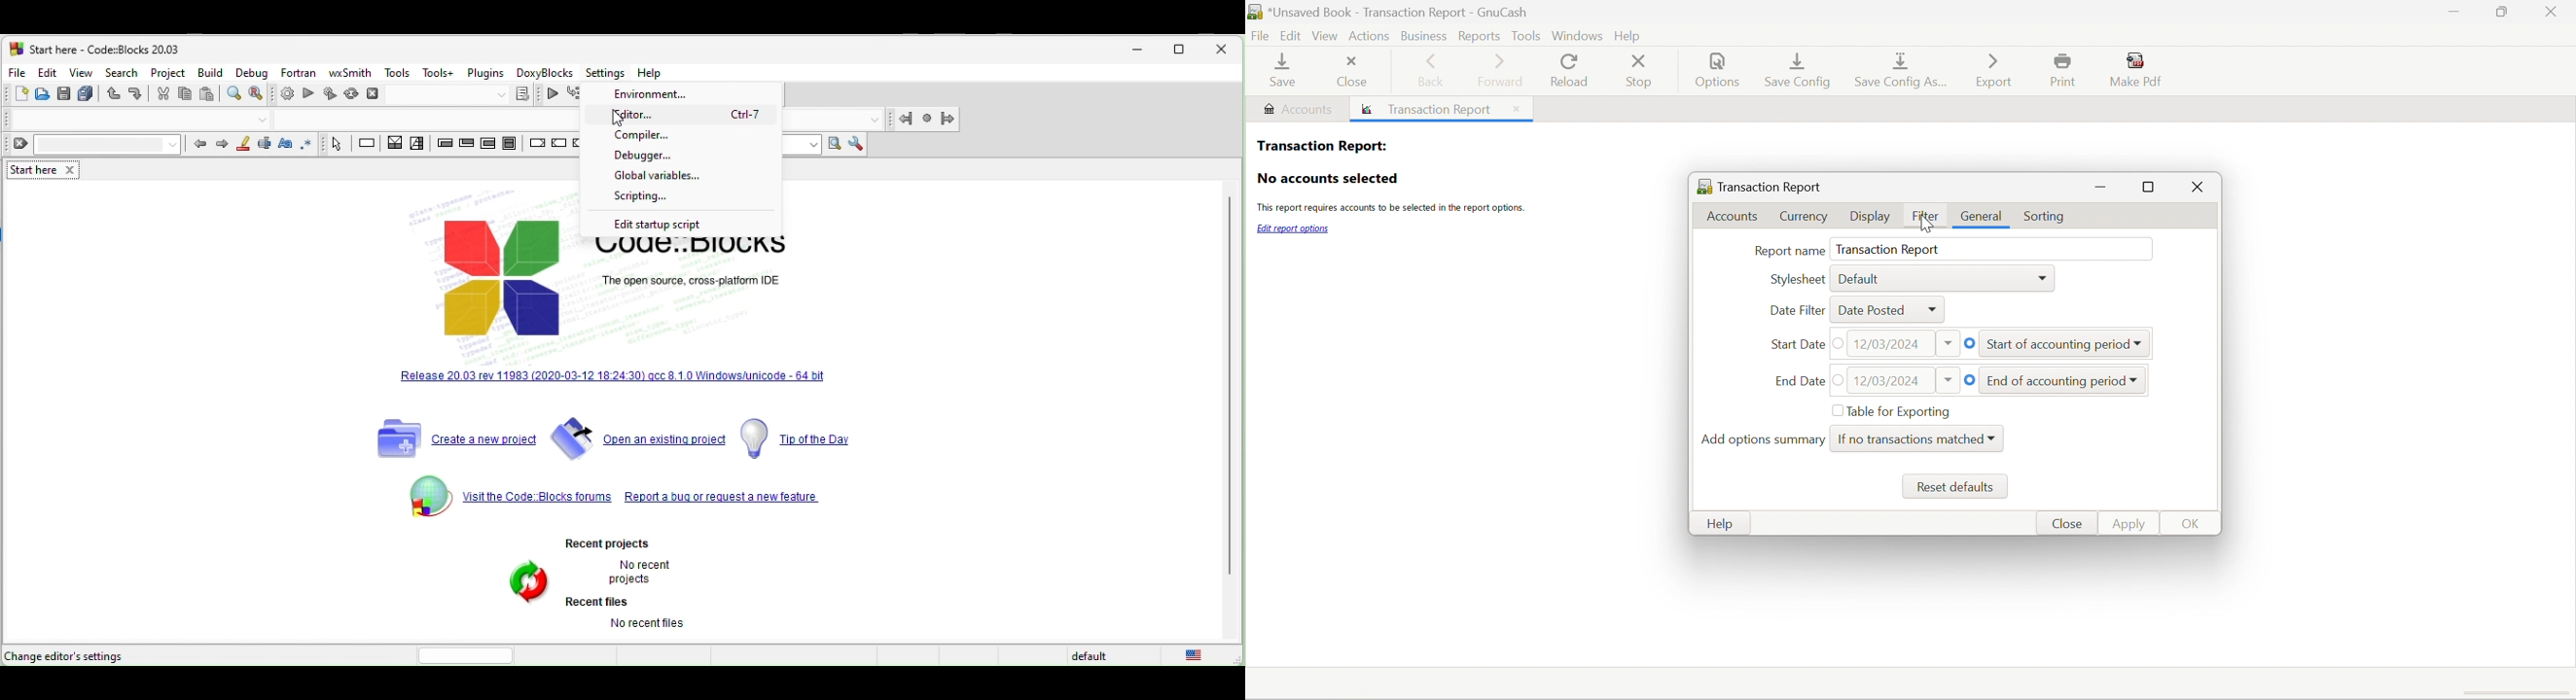 The image size is (2576, 700). I want to click on editor, so click(678, 116).